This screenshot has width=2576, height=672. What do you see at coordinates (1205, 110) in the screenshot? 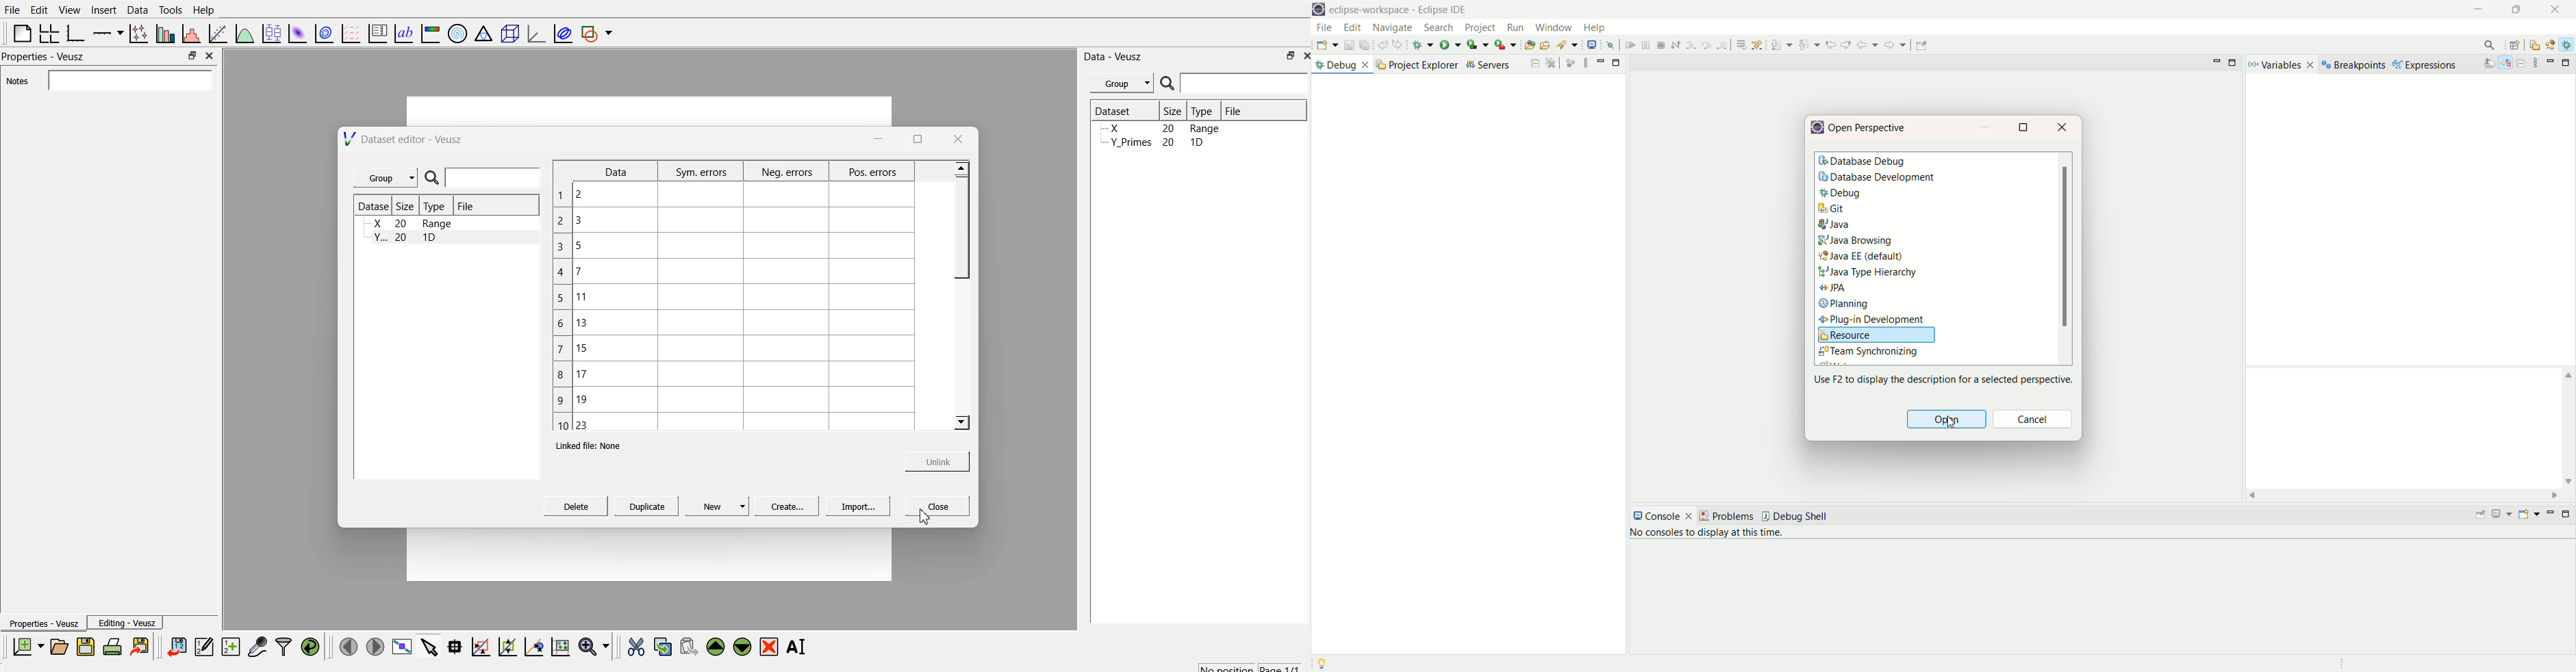
I see `Type` at bounding box center [1205, 110].